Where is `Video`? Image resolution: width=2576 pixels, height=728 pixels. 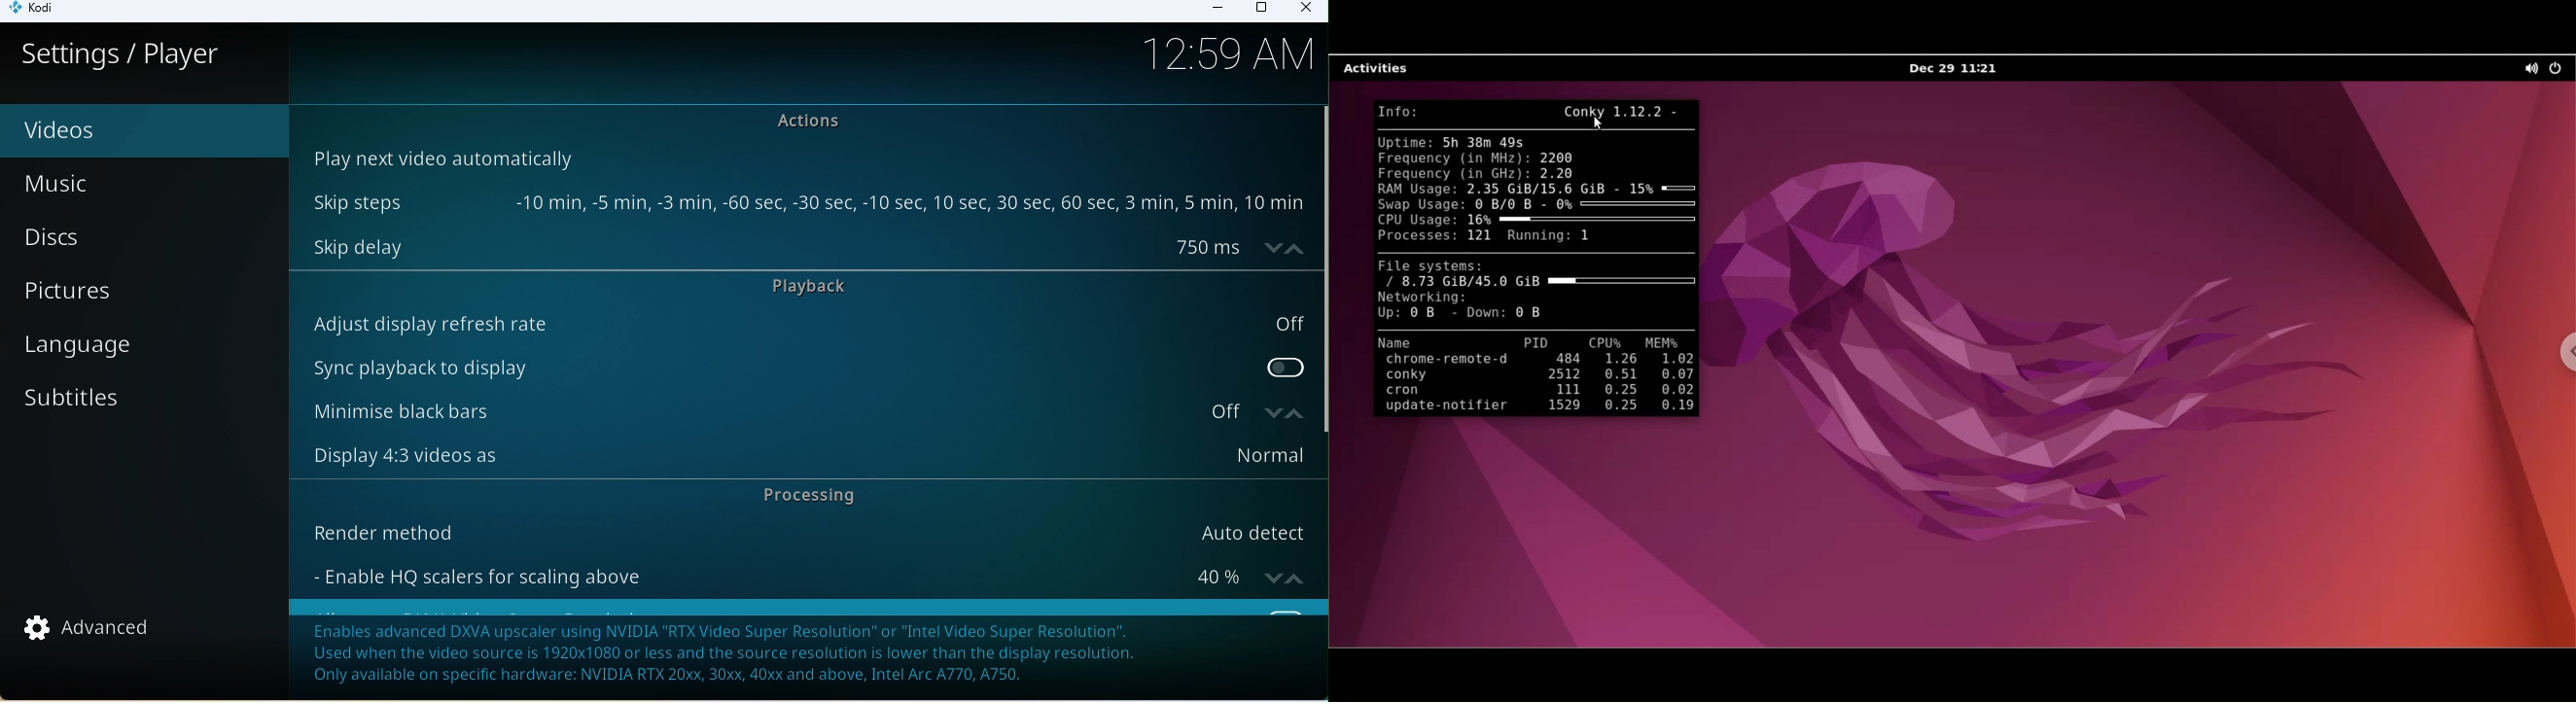 Video is located at coordinates (112, 131).